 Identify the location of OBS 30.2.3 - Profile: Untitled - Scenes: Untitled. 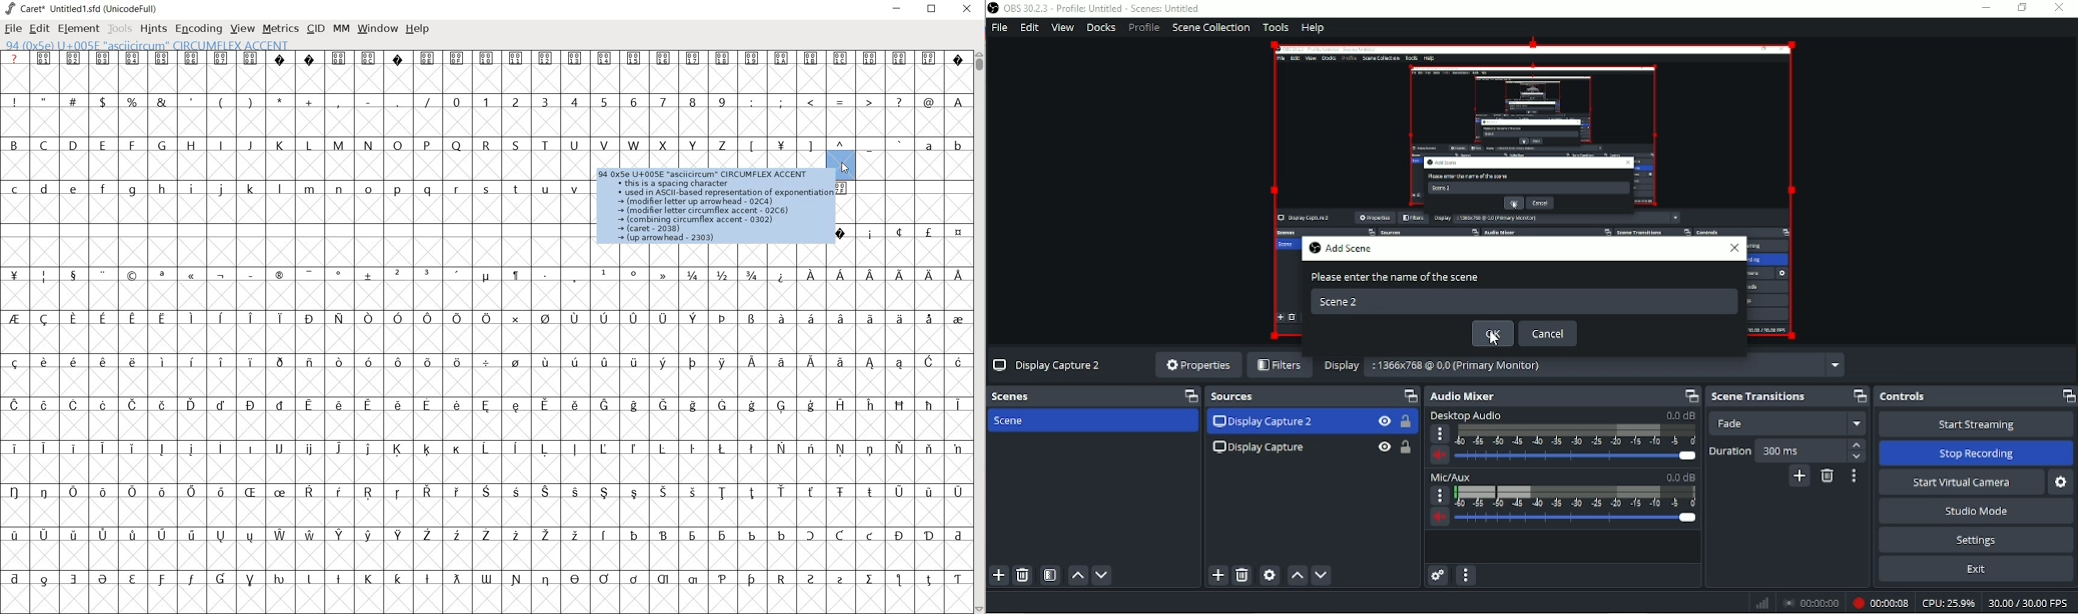
(1093, 8).